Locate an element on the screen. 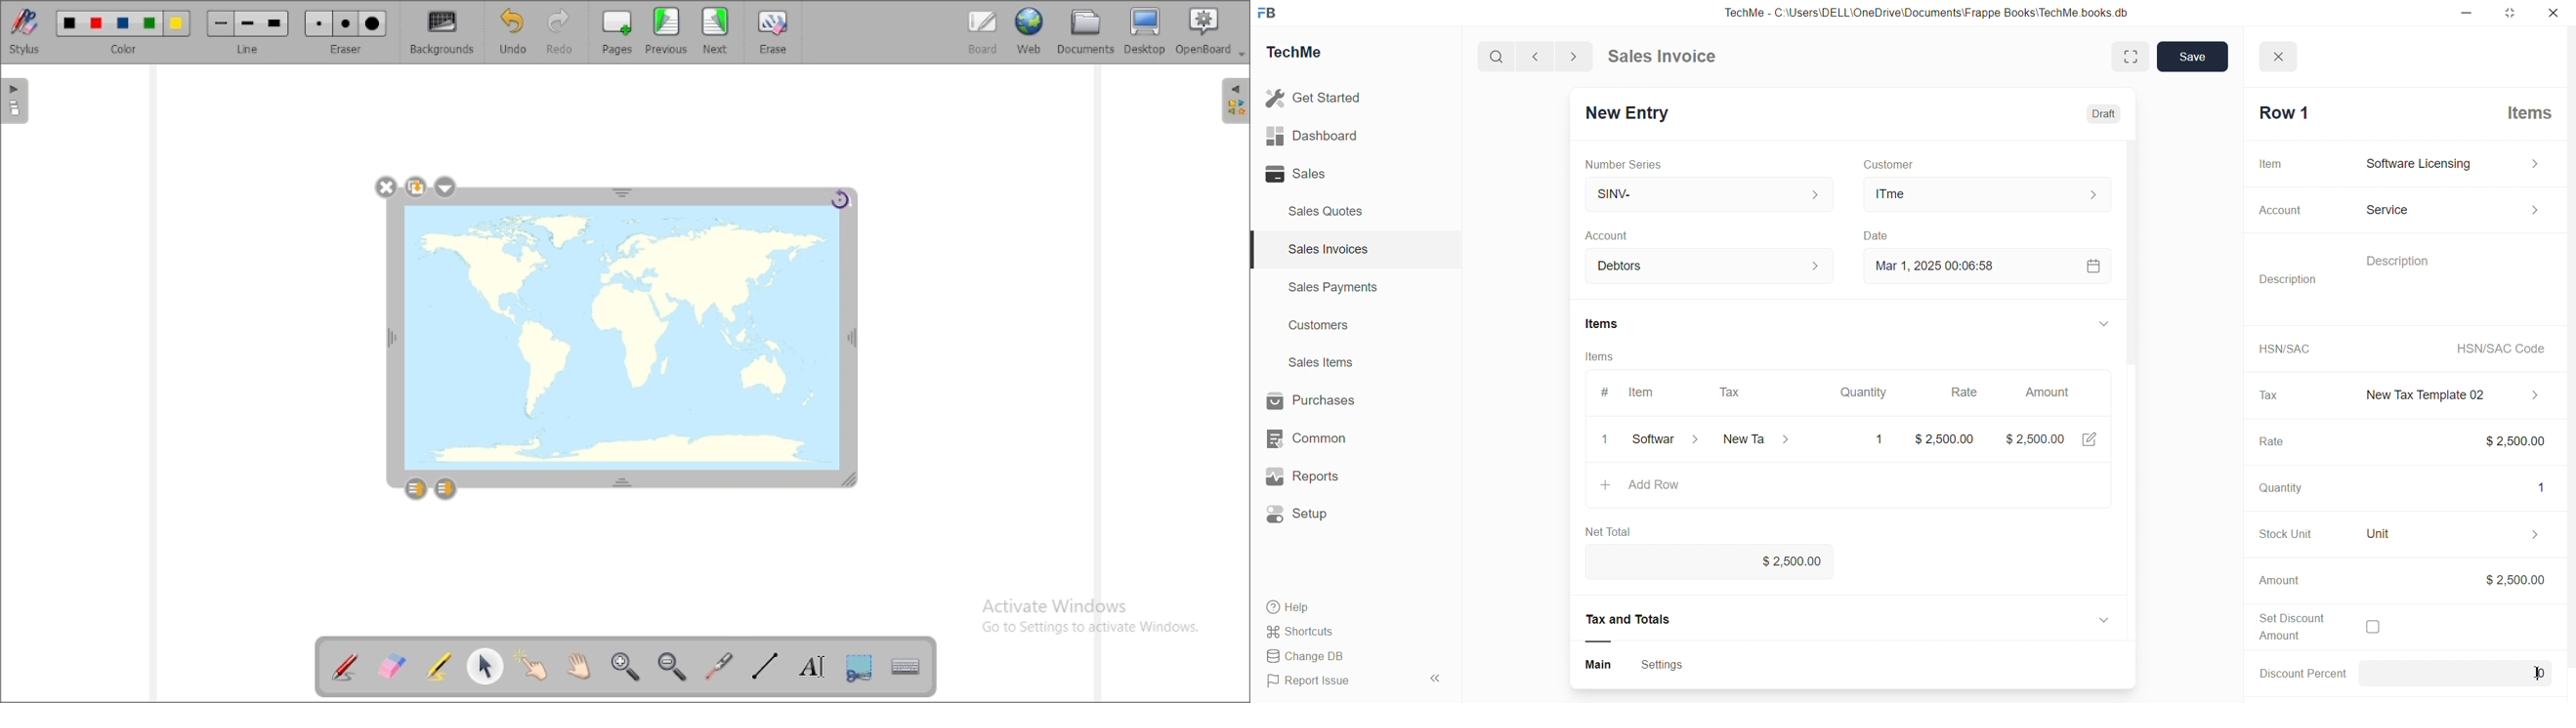 This screenshot has width=2576, height=728. EB Common is located at coordinates (1320, 438).